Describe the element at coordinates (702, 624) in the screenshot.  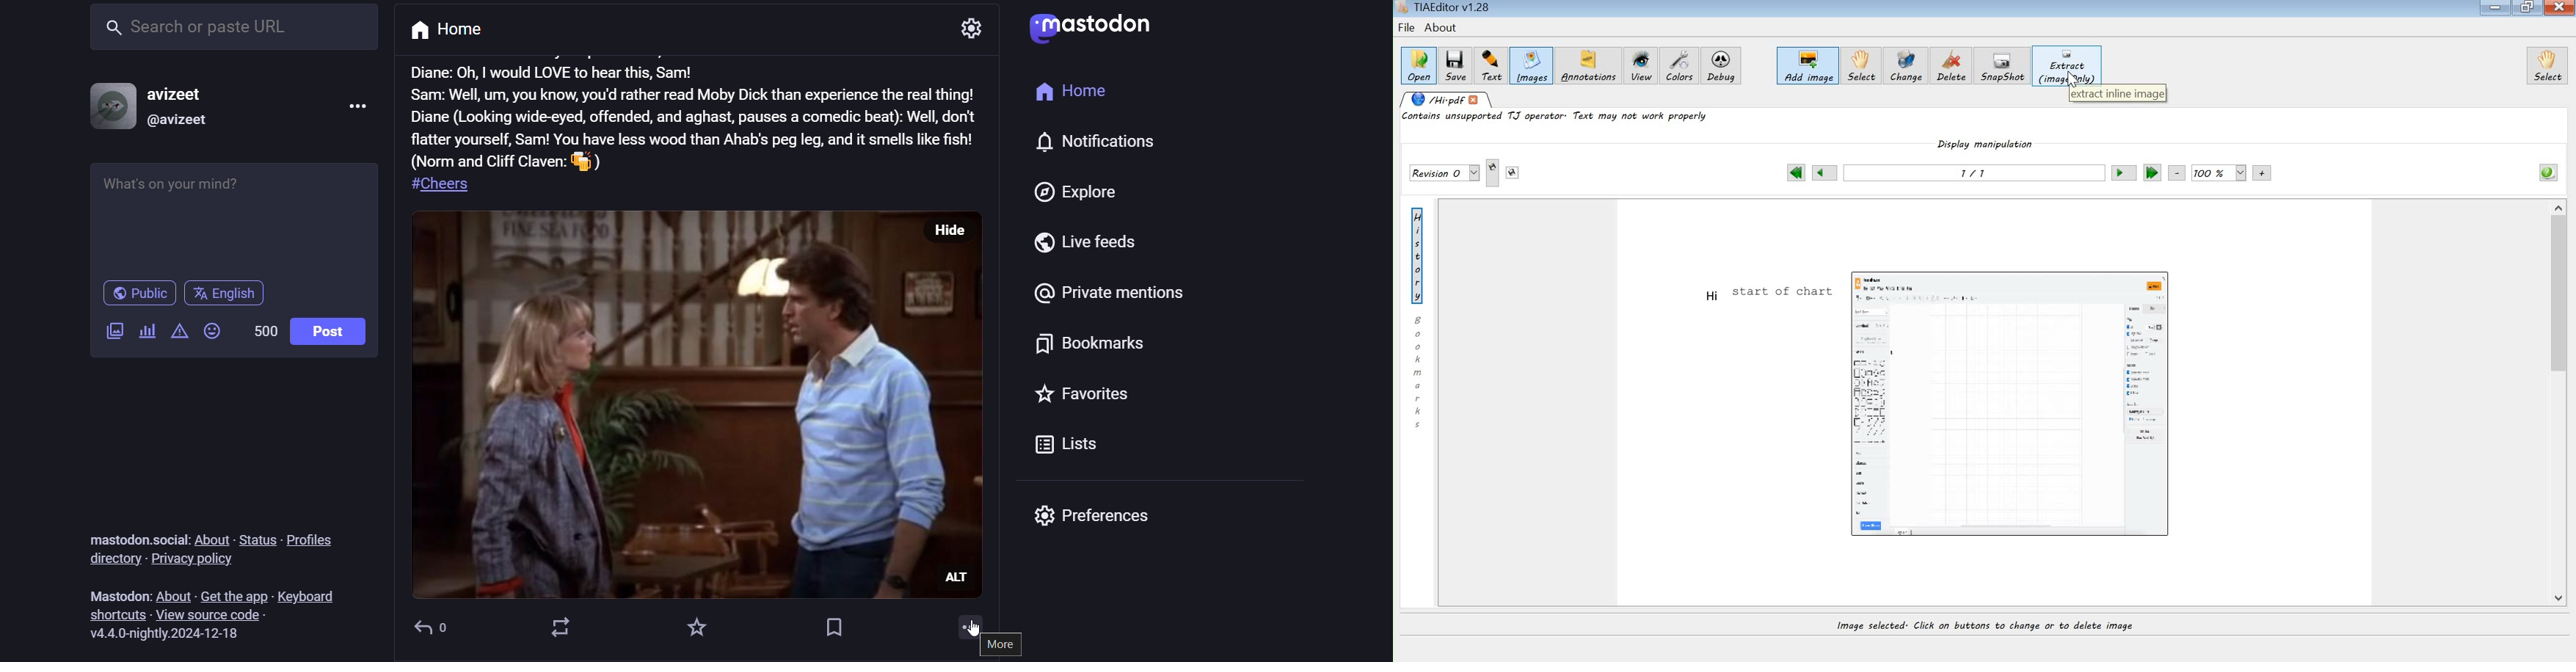
I see `favorites` at that location.